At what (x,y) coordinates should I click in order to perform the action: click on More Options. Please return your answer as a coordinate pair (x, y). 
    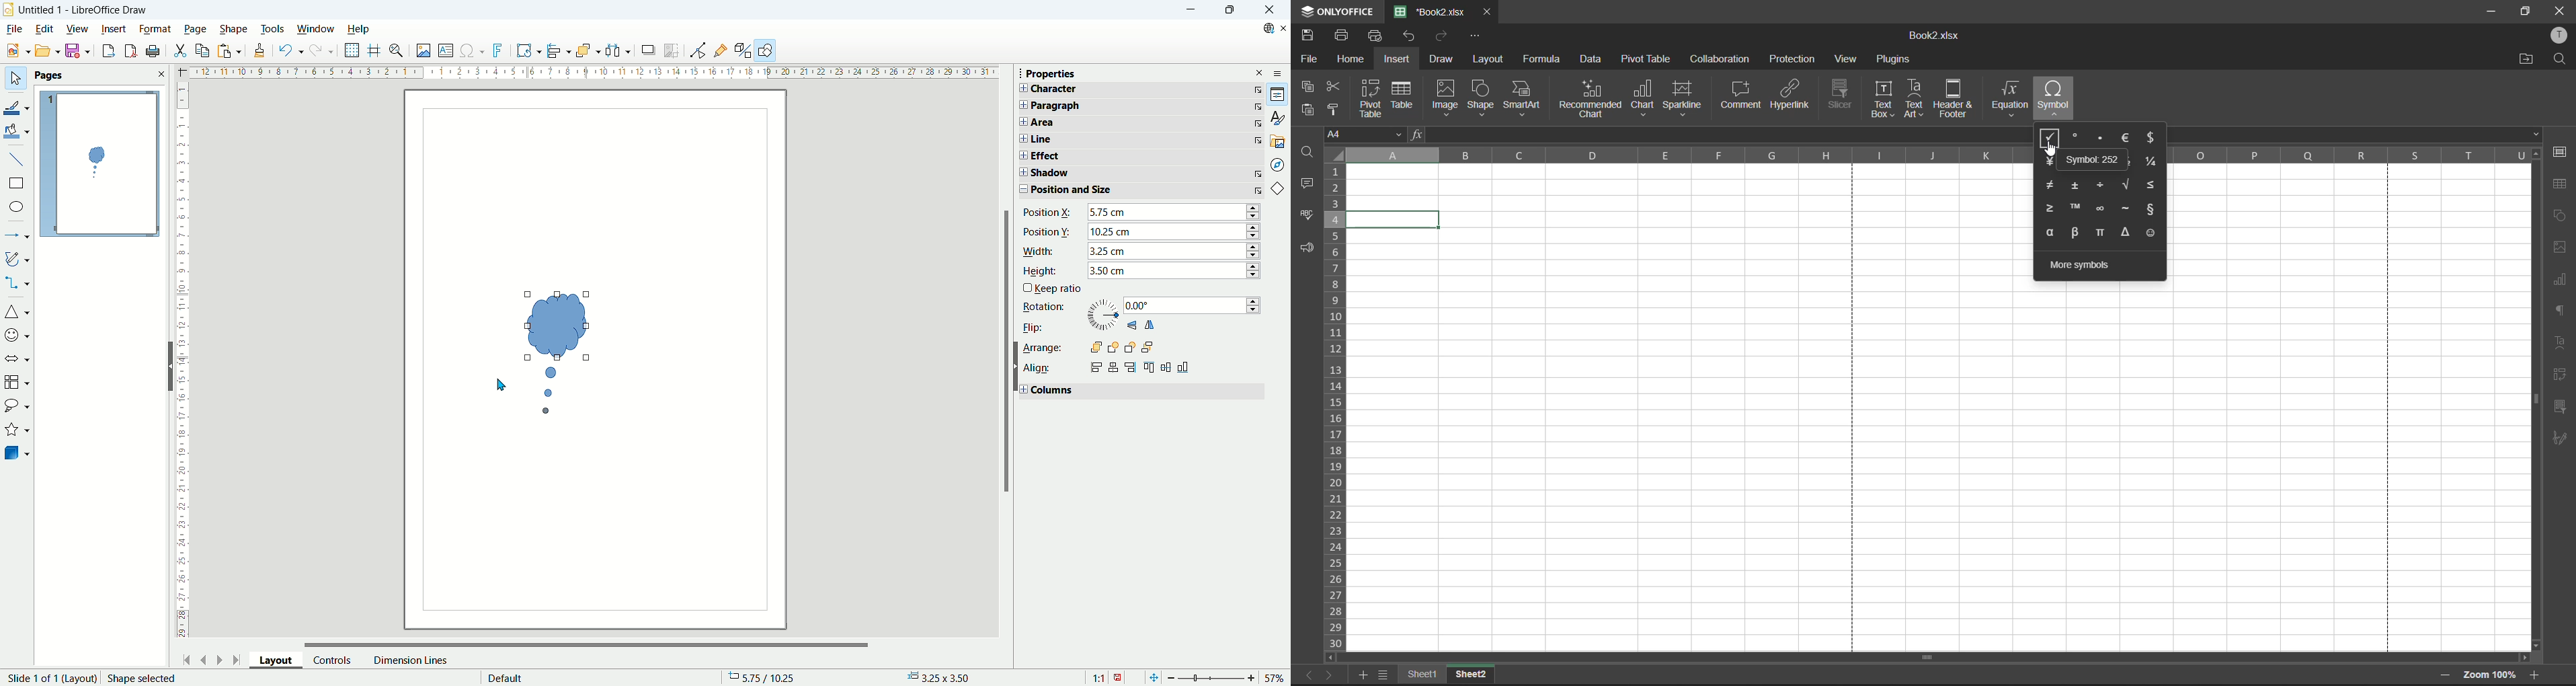
    Looking at the image, I should click on (1258, 106).